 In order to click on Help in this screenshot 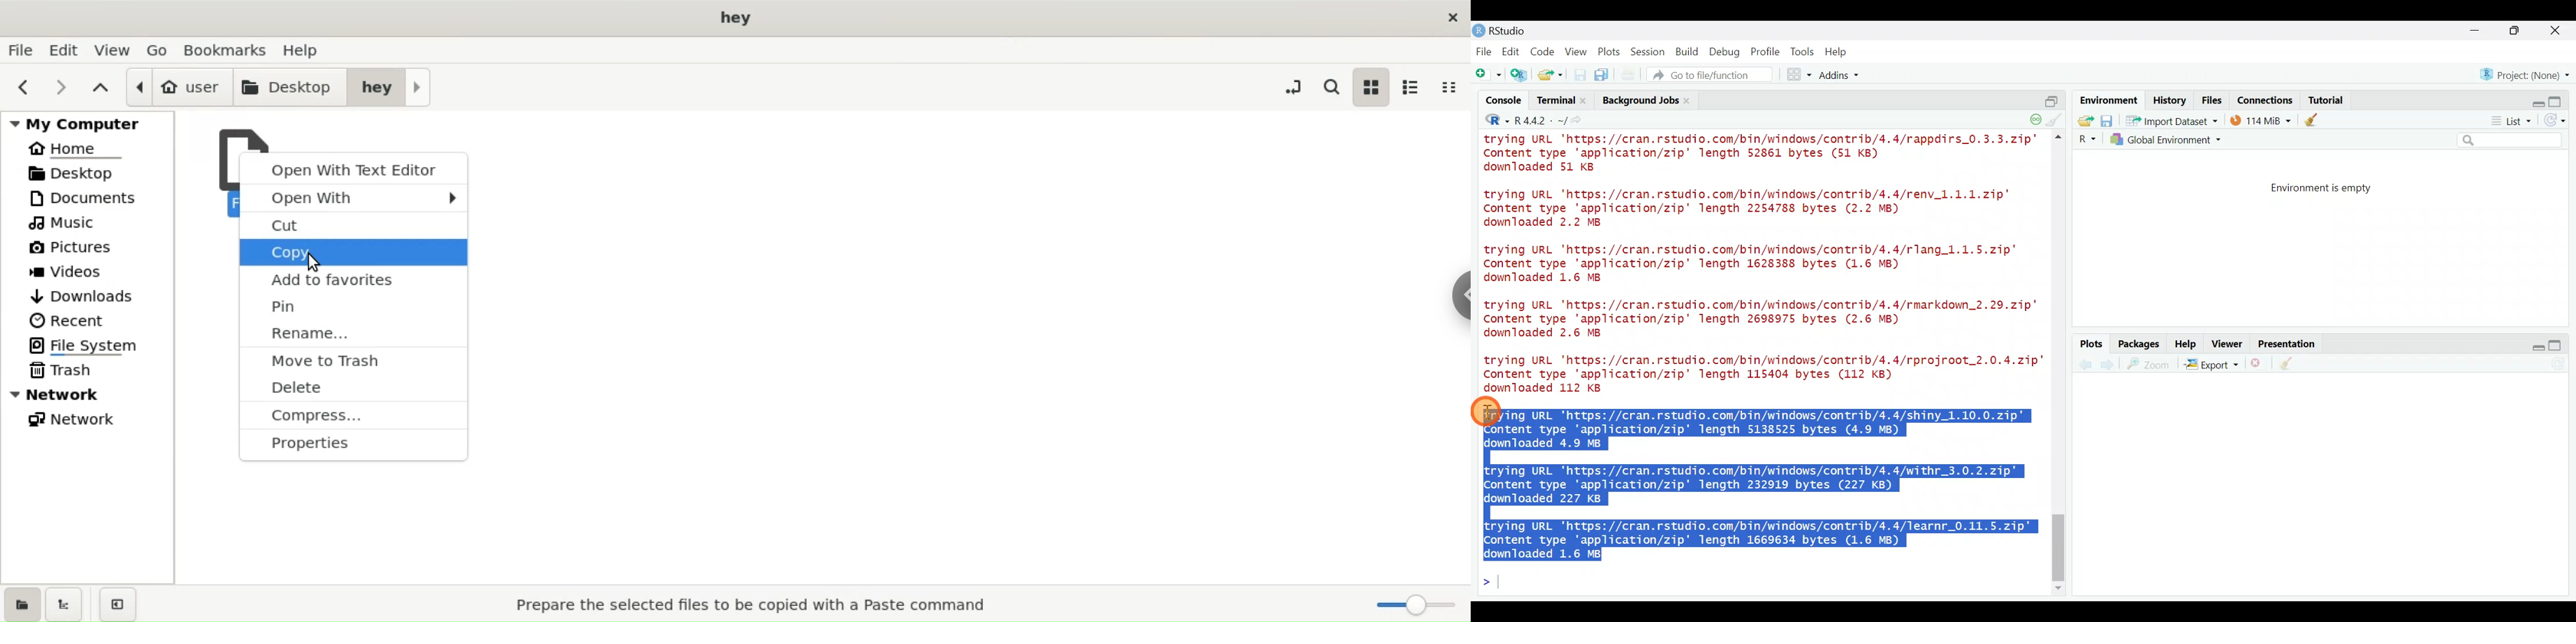, I will do `click(2187, 343)`.